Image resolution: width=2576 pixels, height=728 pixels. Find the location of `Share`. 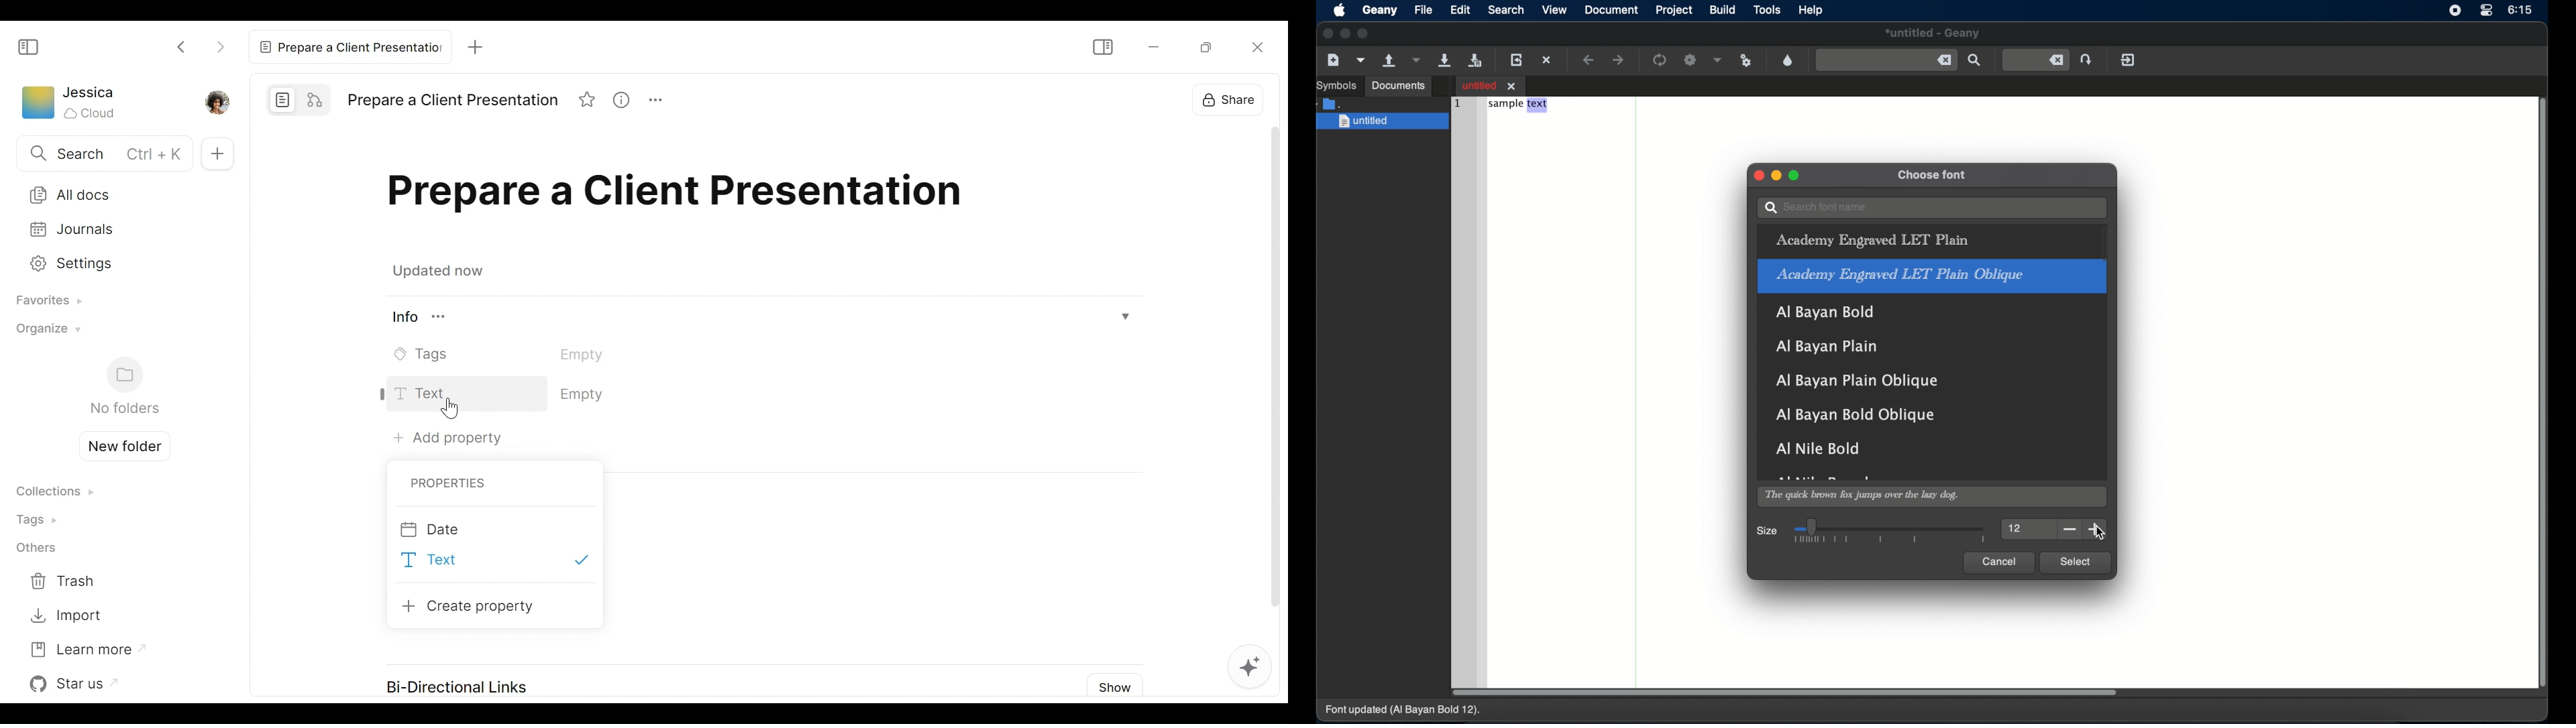

Share is located at coordinates (1205, 103).